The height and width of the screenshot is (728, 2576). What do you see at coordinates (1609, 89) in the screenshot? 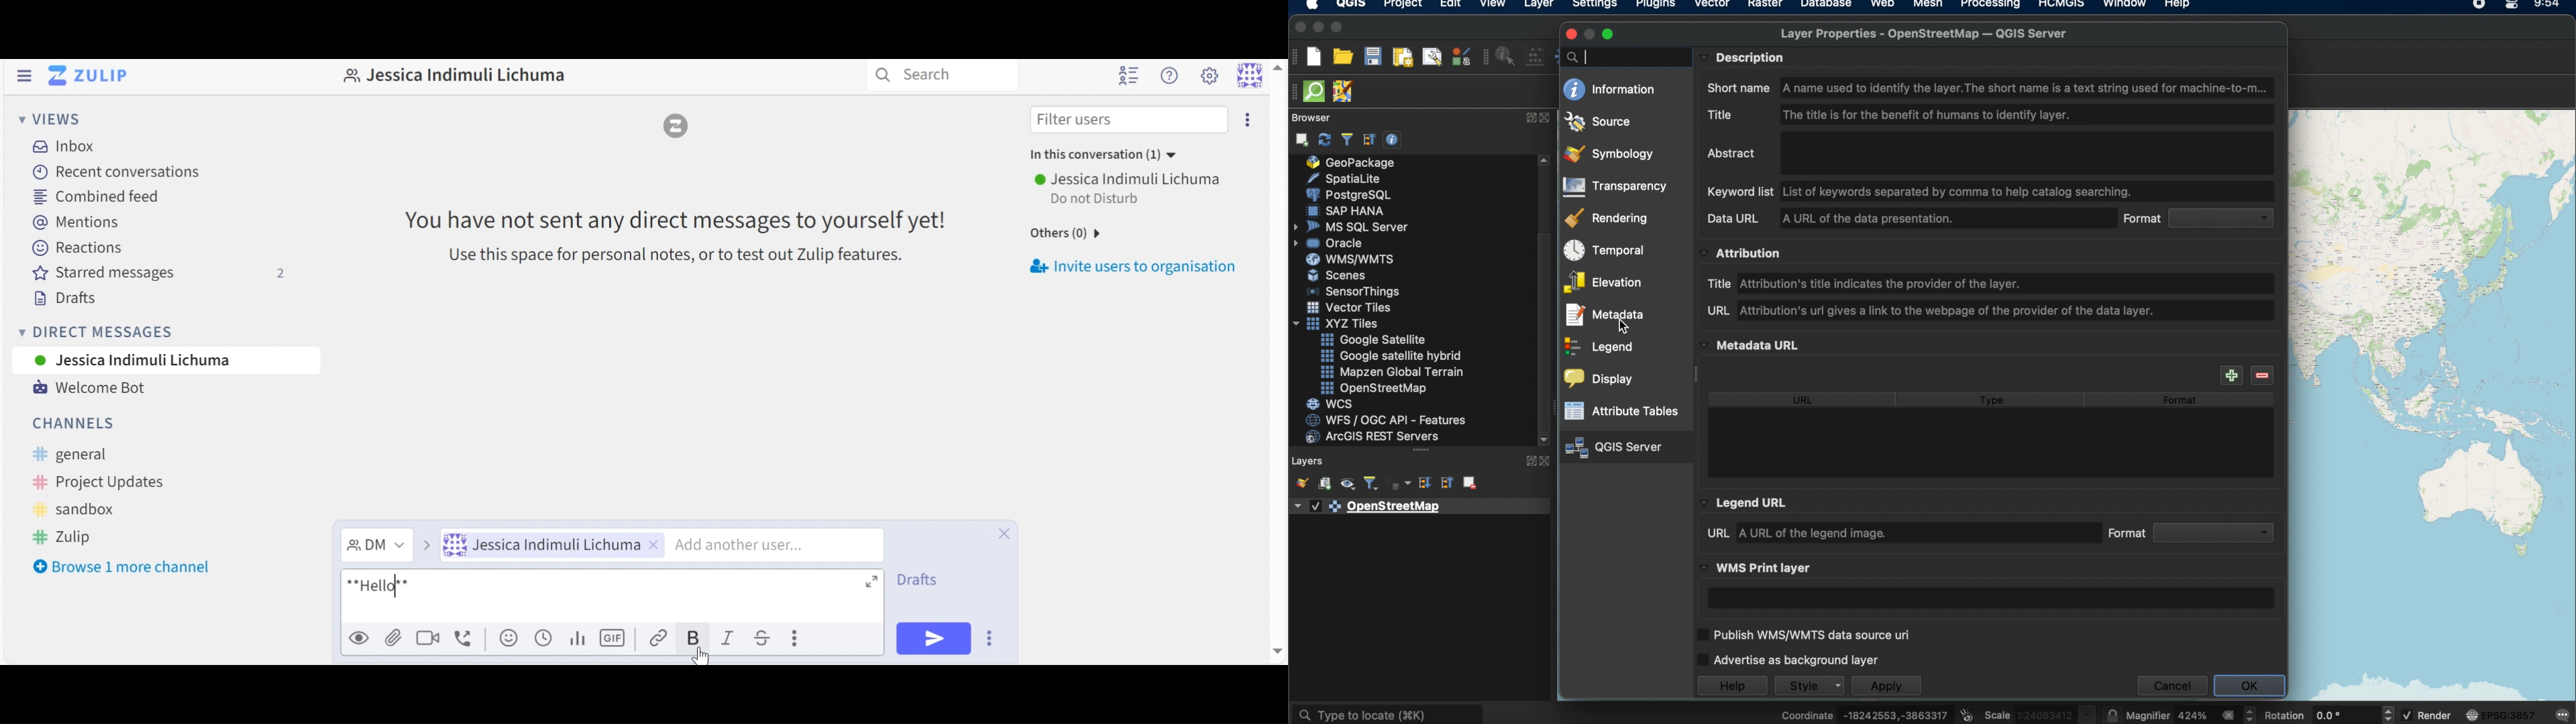
I see `information` at bounding box center [1609, 89].